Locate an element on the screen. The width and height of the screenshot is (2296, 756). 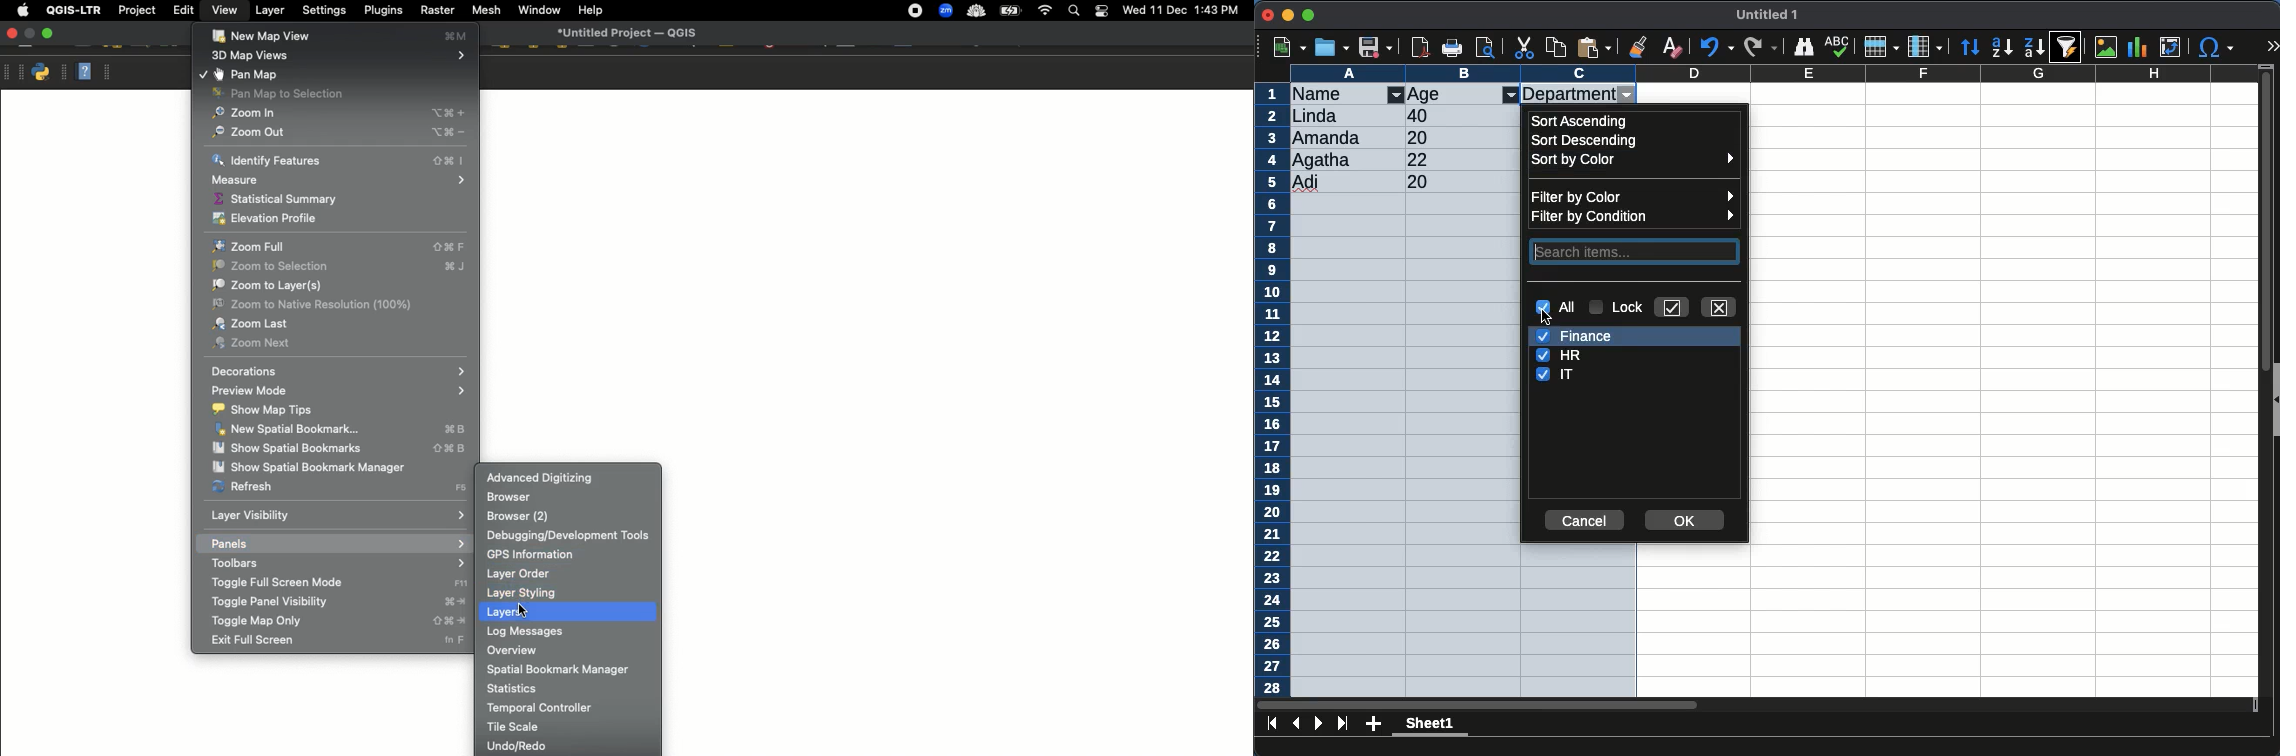
Edit is located at coordinates (184, 10).